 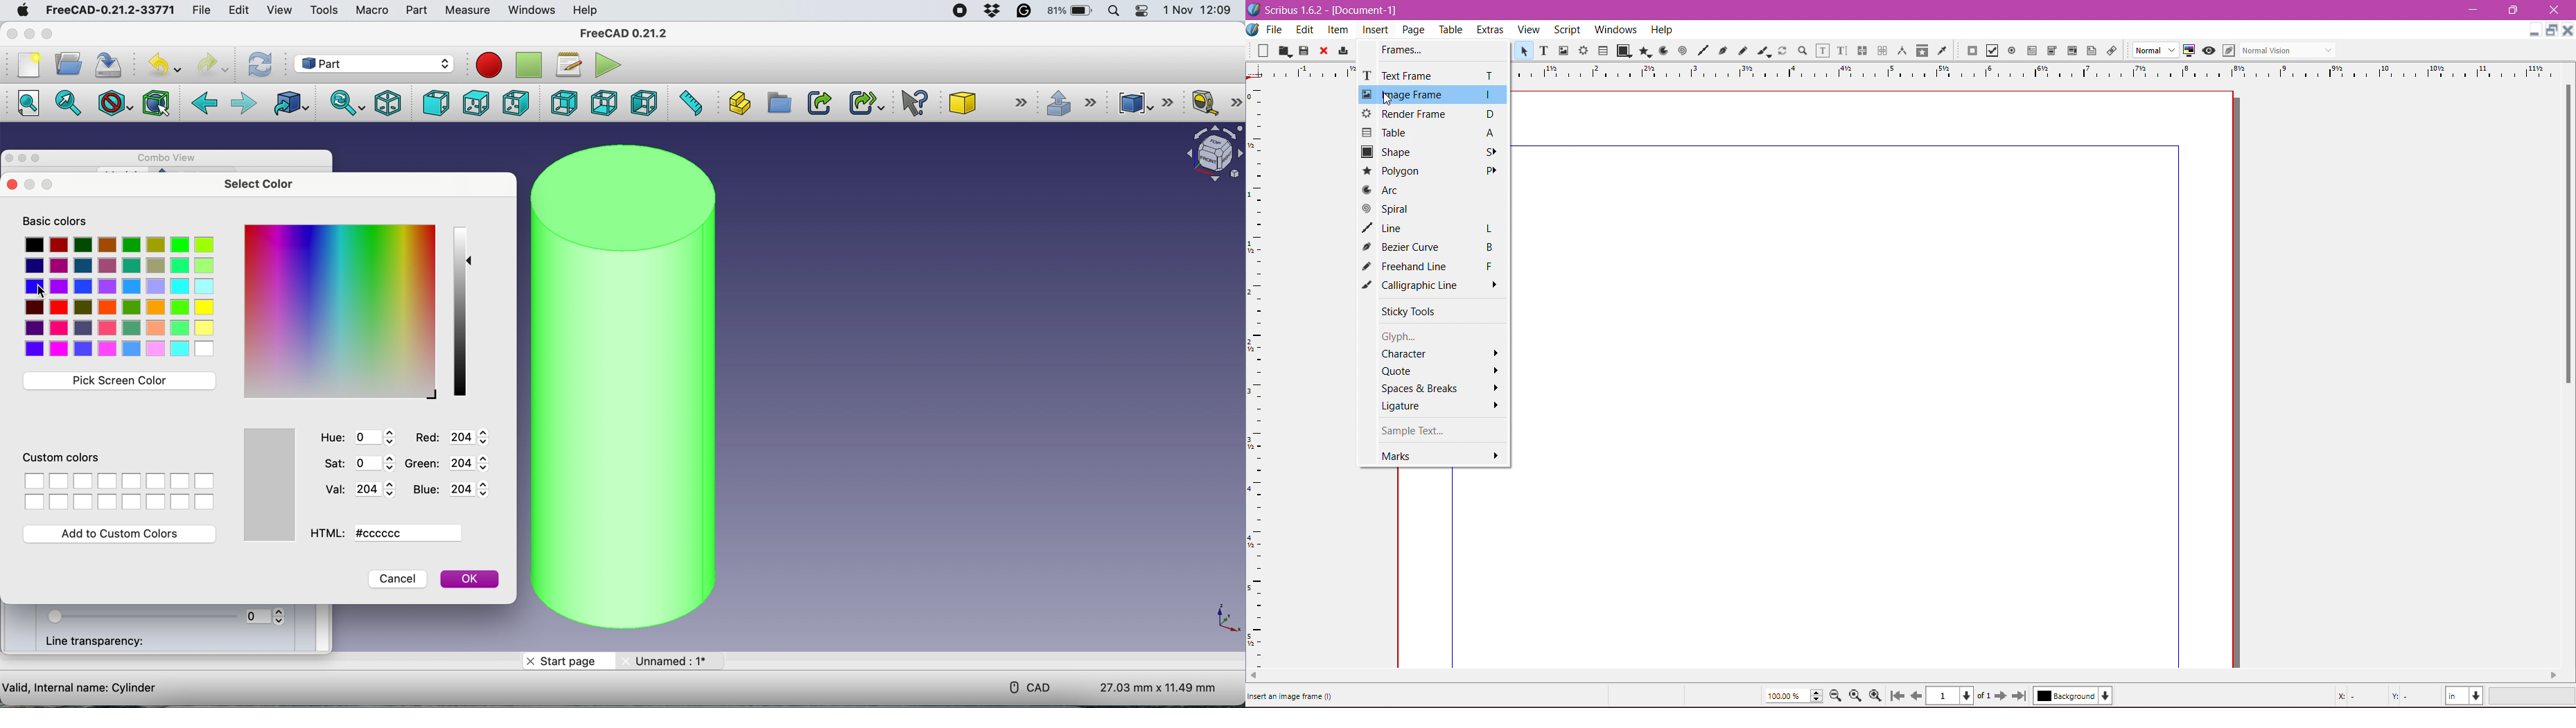 I want to click on Cursor, so click(x=1386, y=102).